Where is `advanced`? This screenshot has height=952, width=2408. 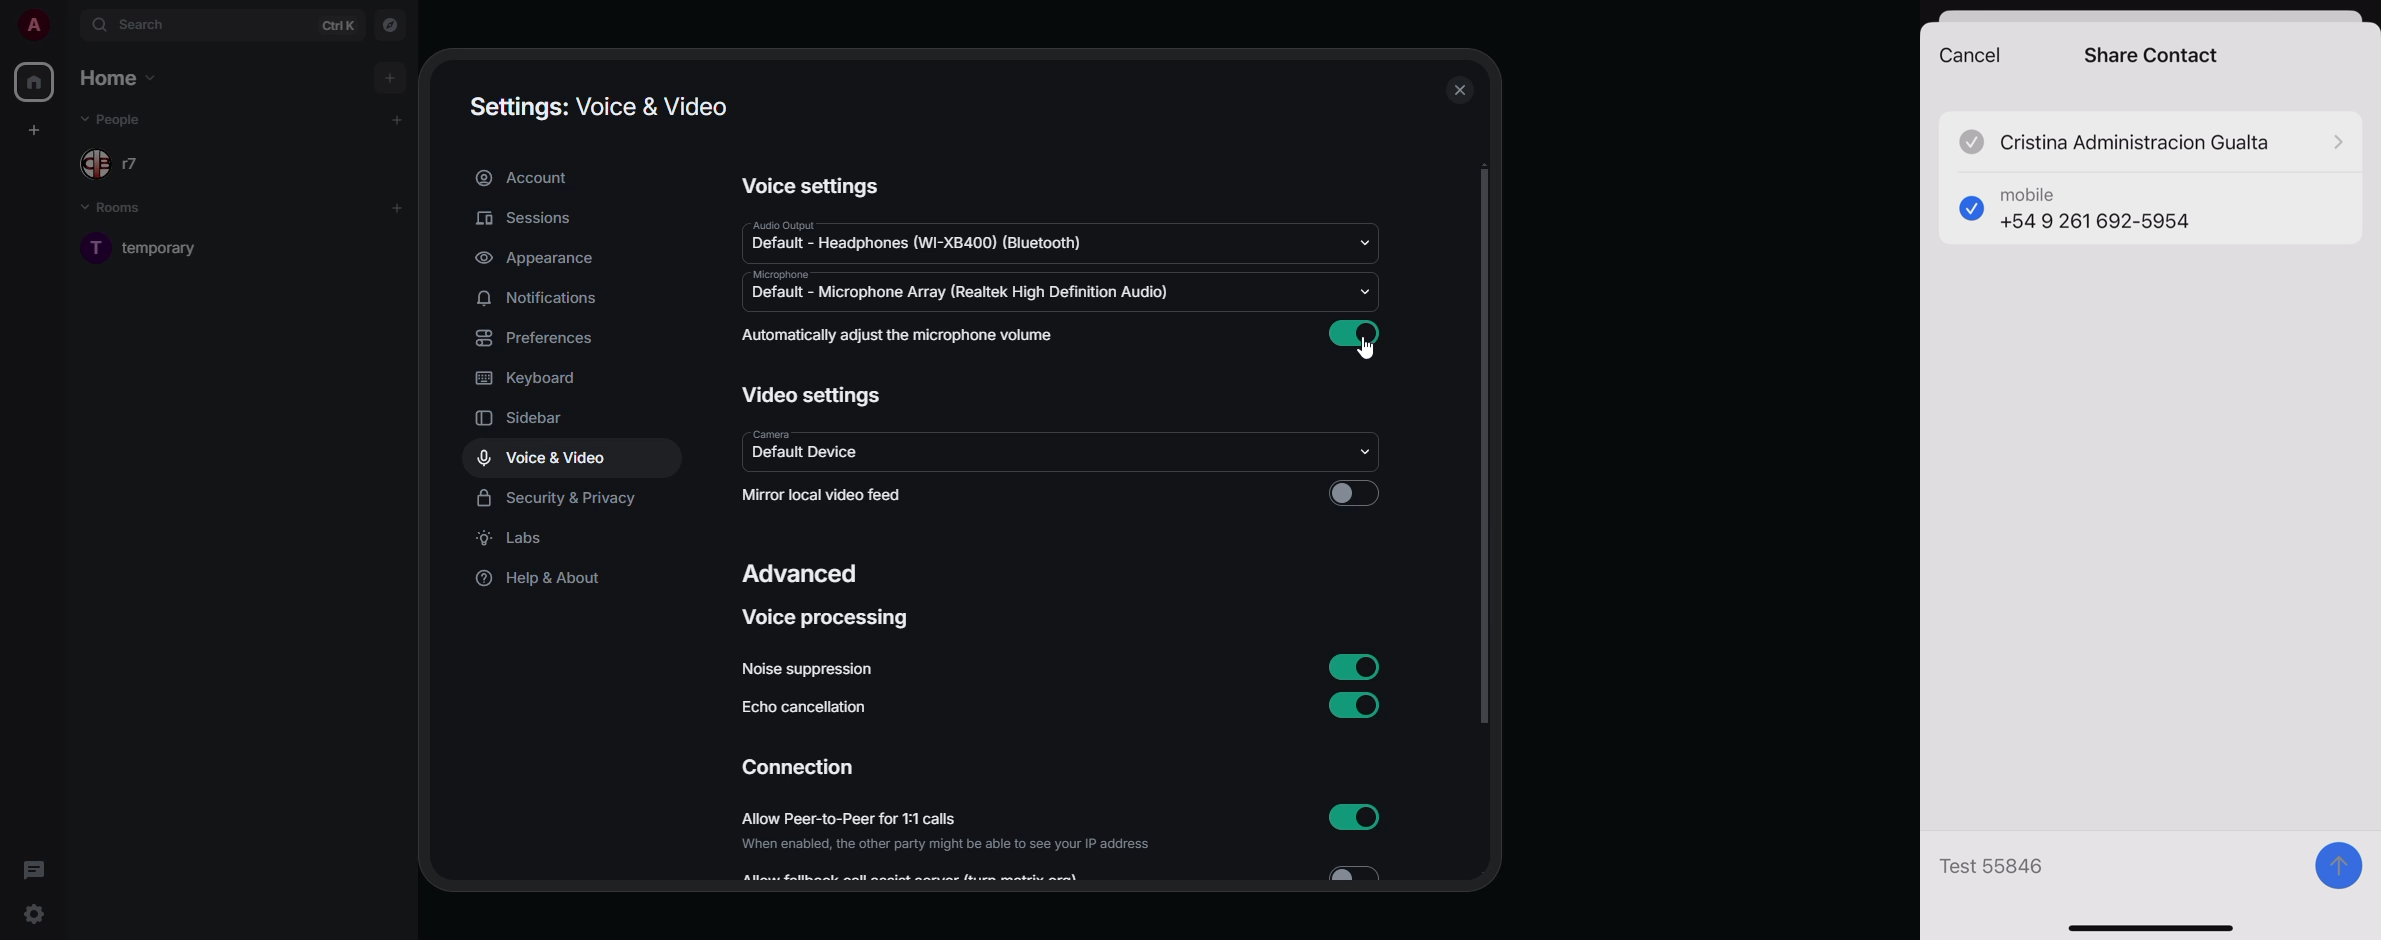
advanced is located at coordinates (802, 571).